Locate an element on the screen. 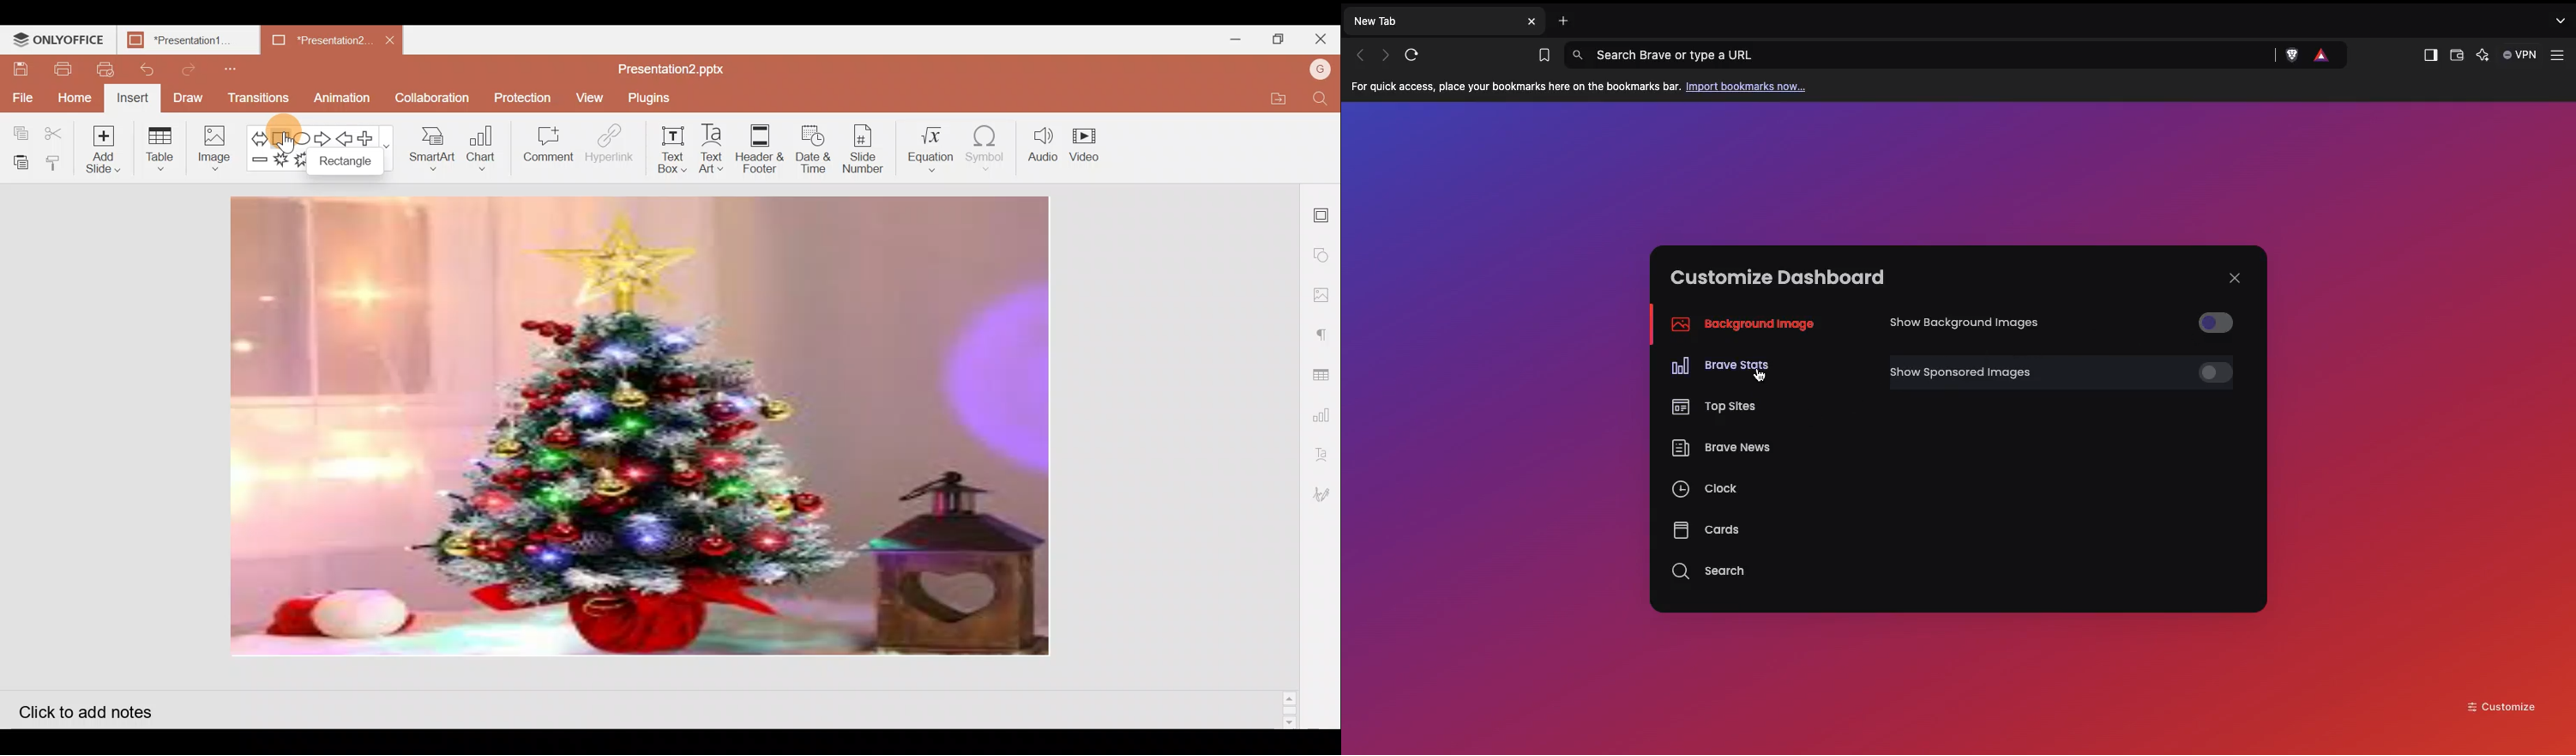 The height and width of the screenshot is (756, 2576). Equation is located at coordinates (931, 146).